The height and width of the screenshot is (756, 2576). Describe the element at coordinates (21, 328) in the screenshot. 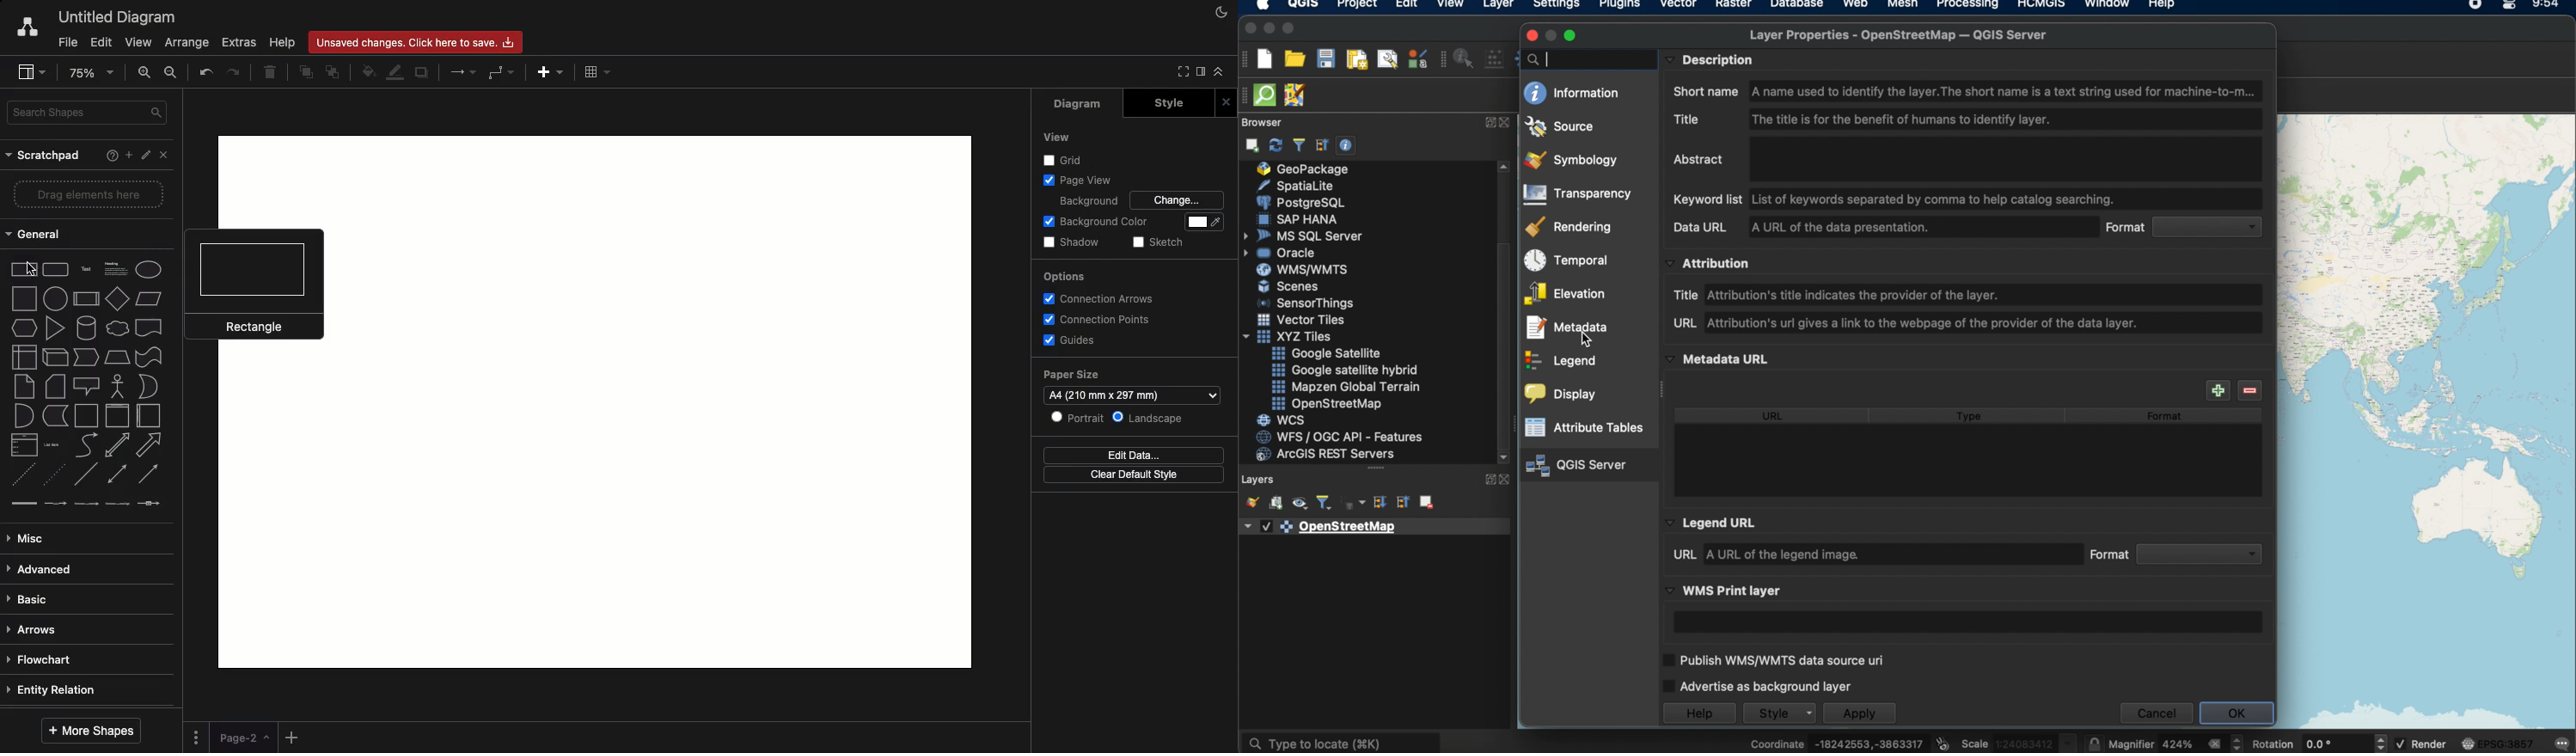

I see `hexagon` at that location.